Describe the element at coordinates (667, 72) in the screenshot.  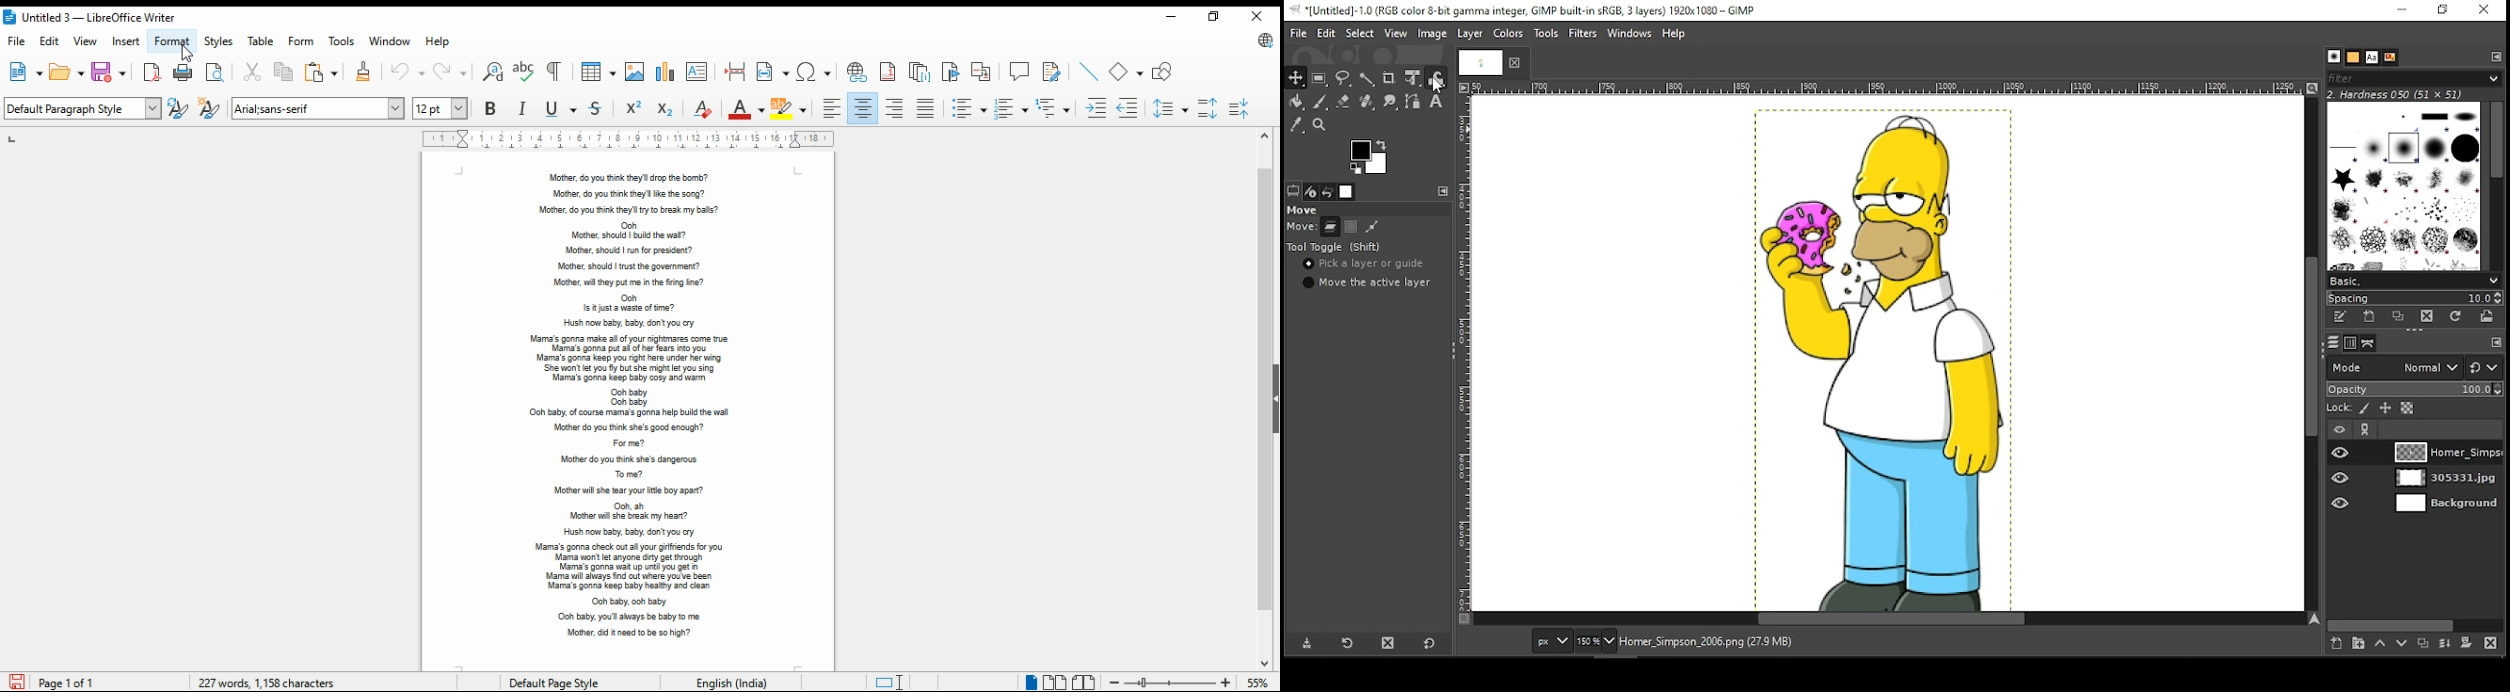
I see `insert chart` at that location.